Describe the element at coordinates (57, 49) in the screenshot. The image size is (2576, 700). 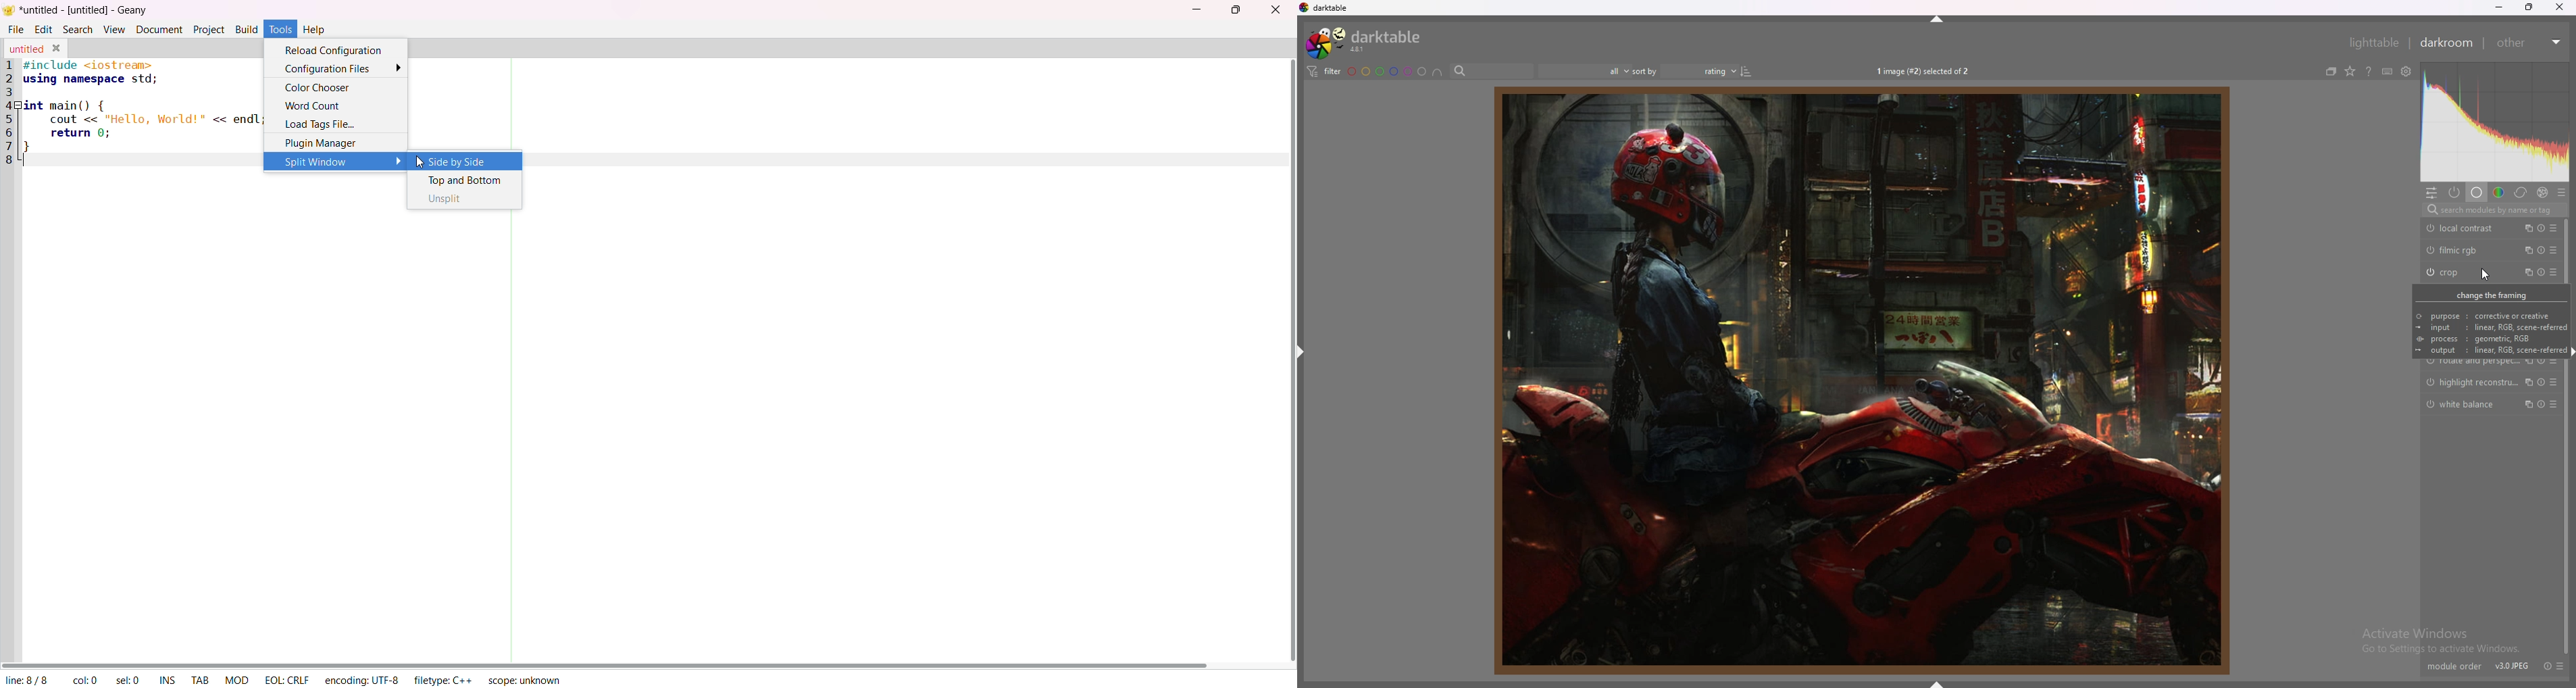
I see `close tab` at that location.